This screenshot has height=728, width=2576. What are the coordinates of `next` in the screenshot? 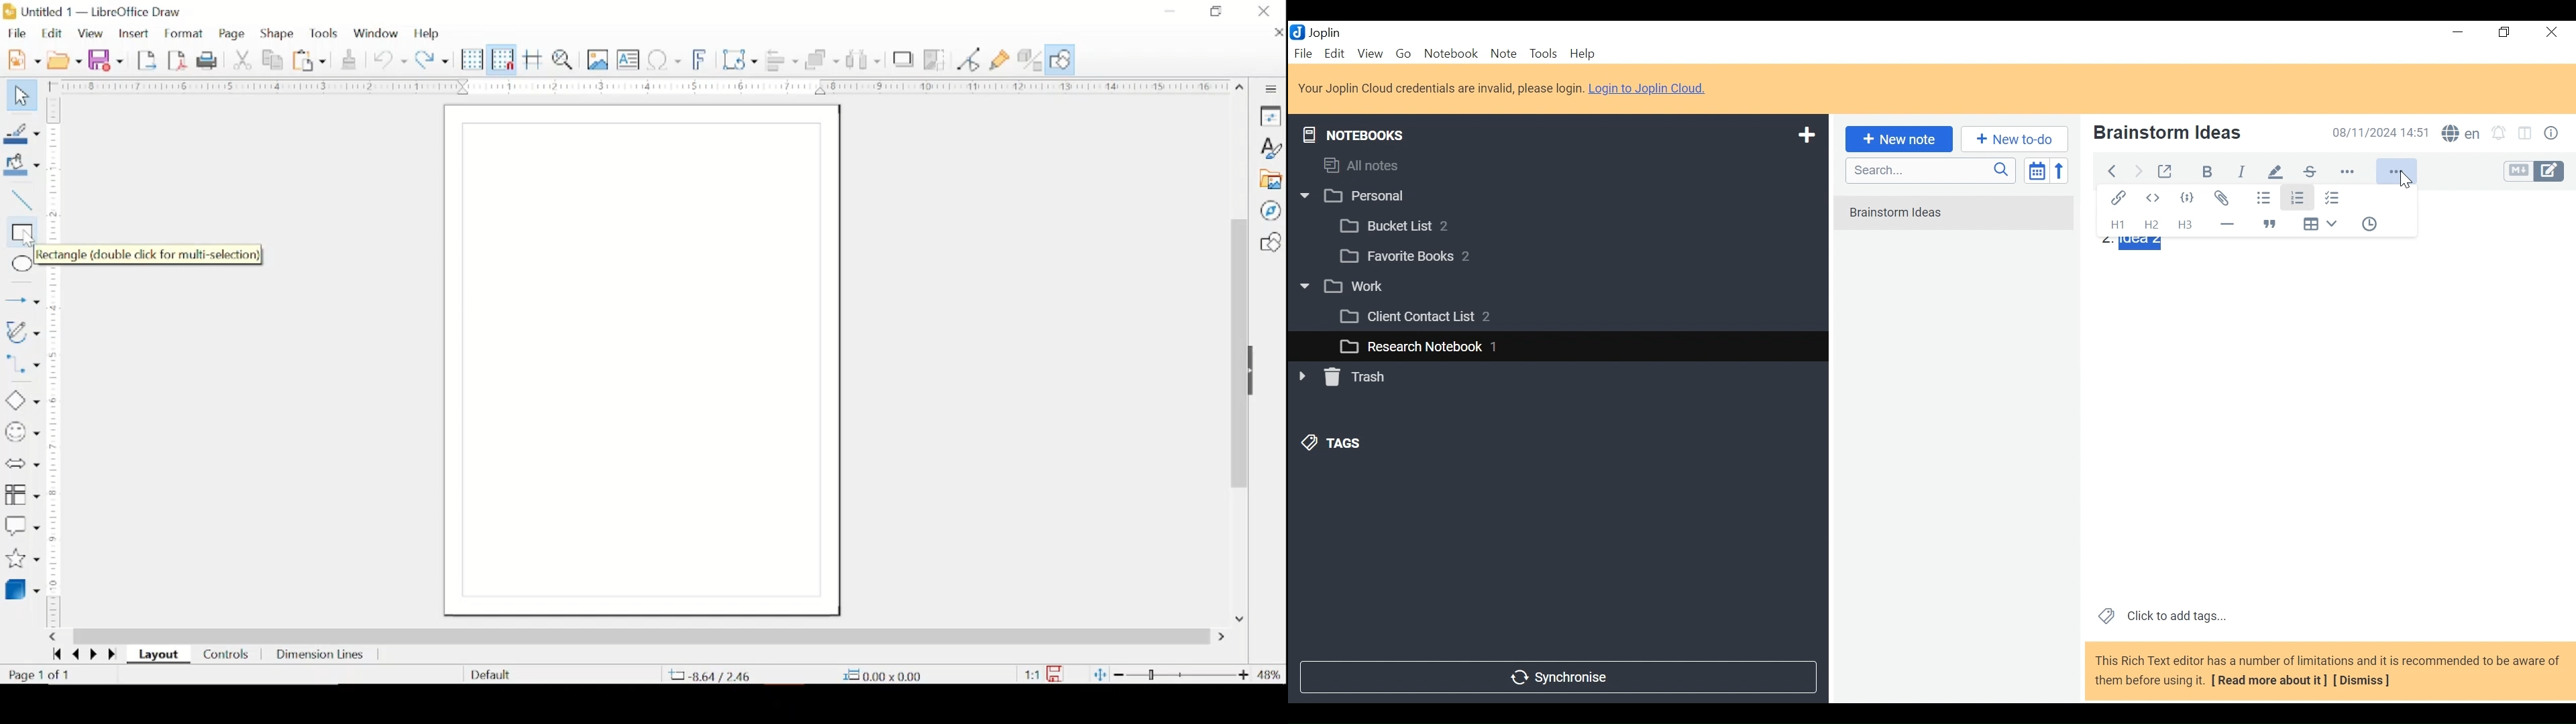 It's located at (92, 654).